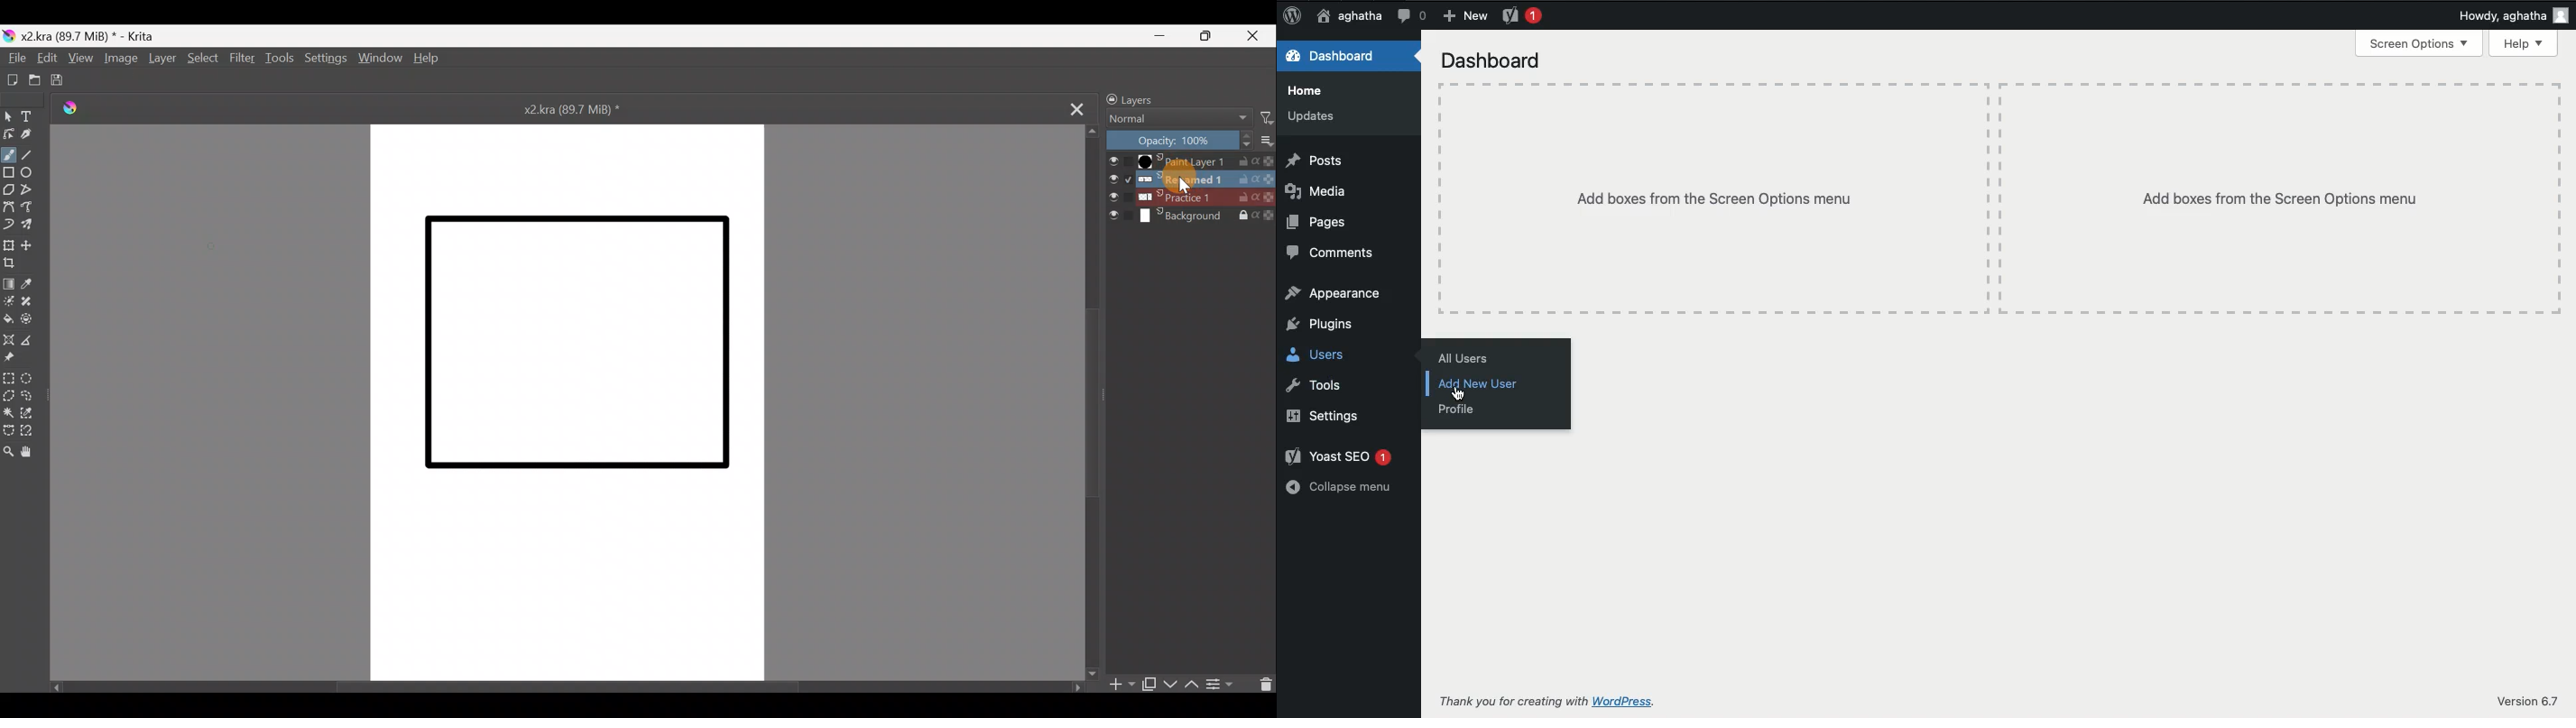 The image size is (2576, 728). Describe the element at coordinates (1192, 684) in the screenshot. I see `Move layer/mask up` at that location.